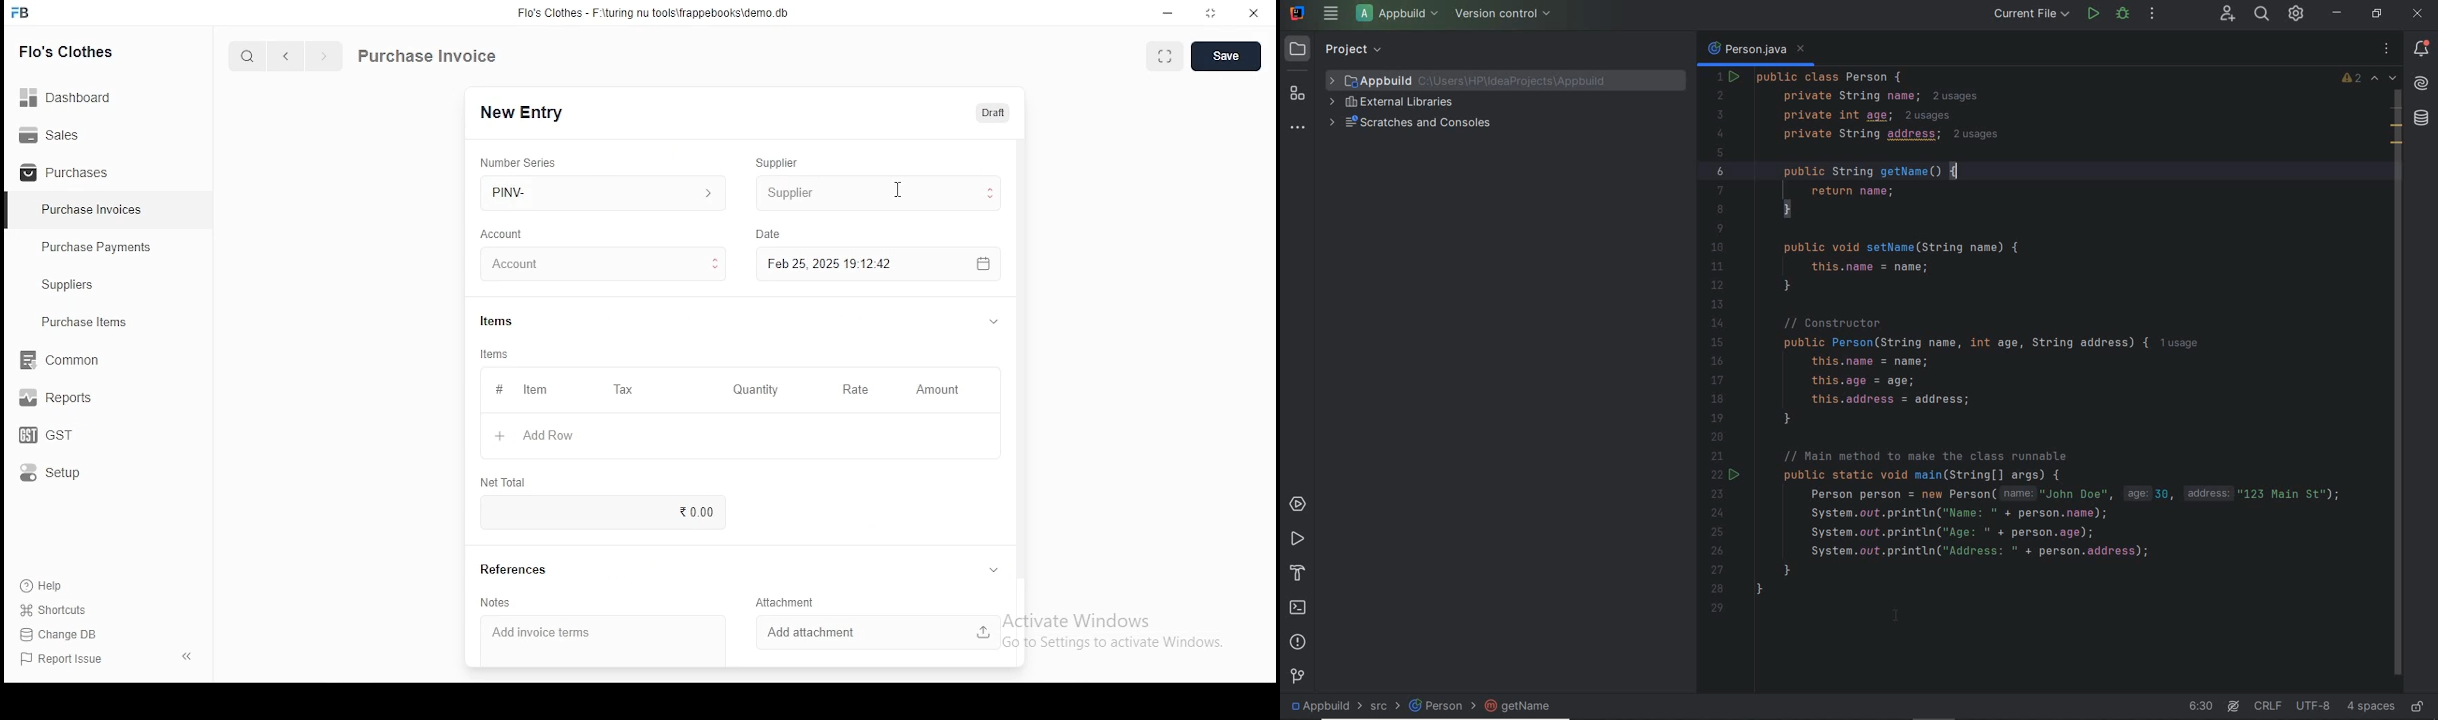  What do you see at coordinates (1228, 57) in the screenshot?
I see `create` at bounding box center [1228, 57].